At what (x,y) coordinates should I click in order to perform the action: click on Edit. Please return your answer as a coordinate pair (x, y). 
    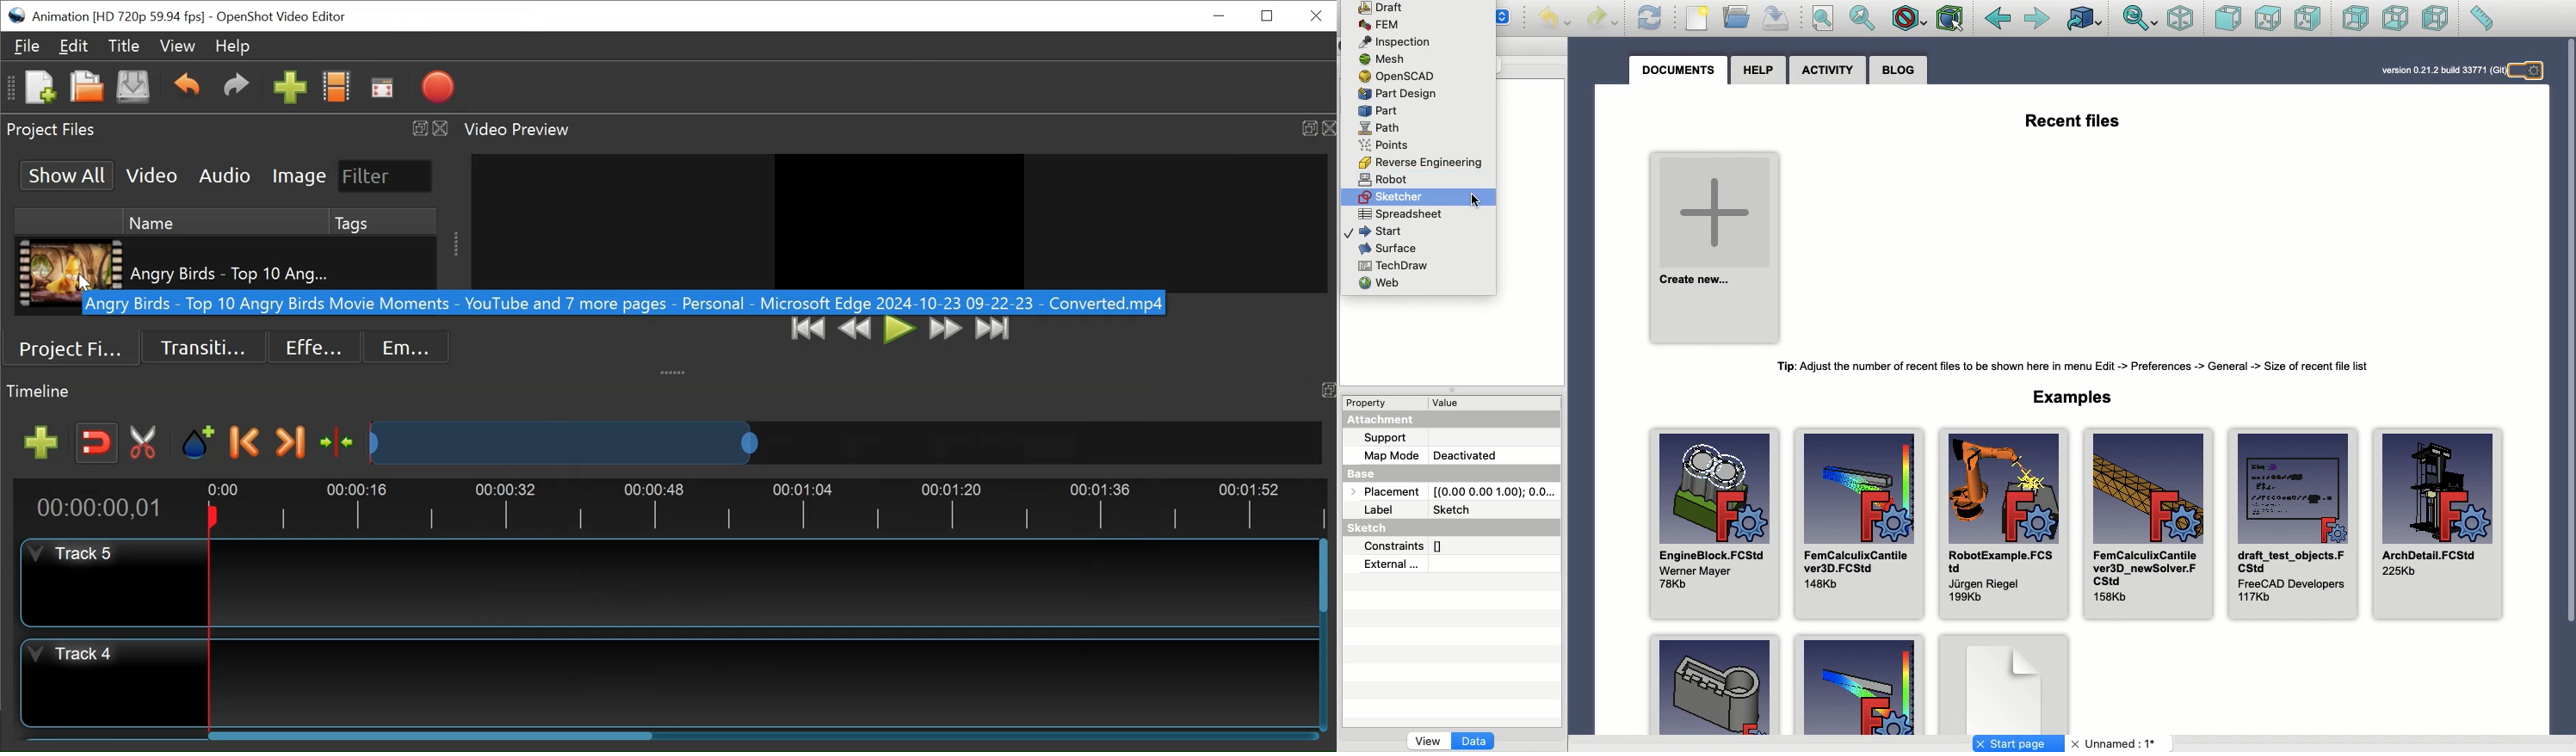
    Looking at the image, I should click on (75, 47).